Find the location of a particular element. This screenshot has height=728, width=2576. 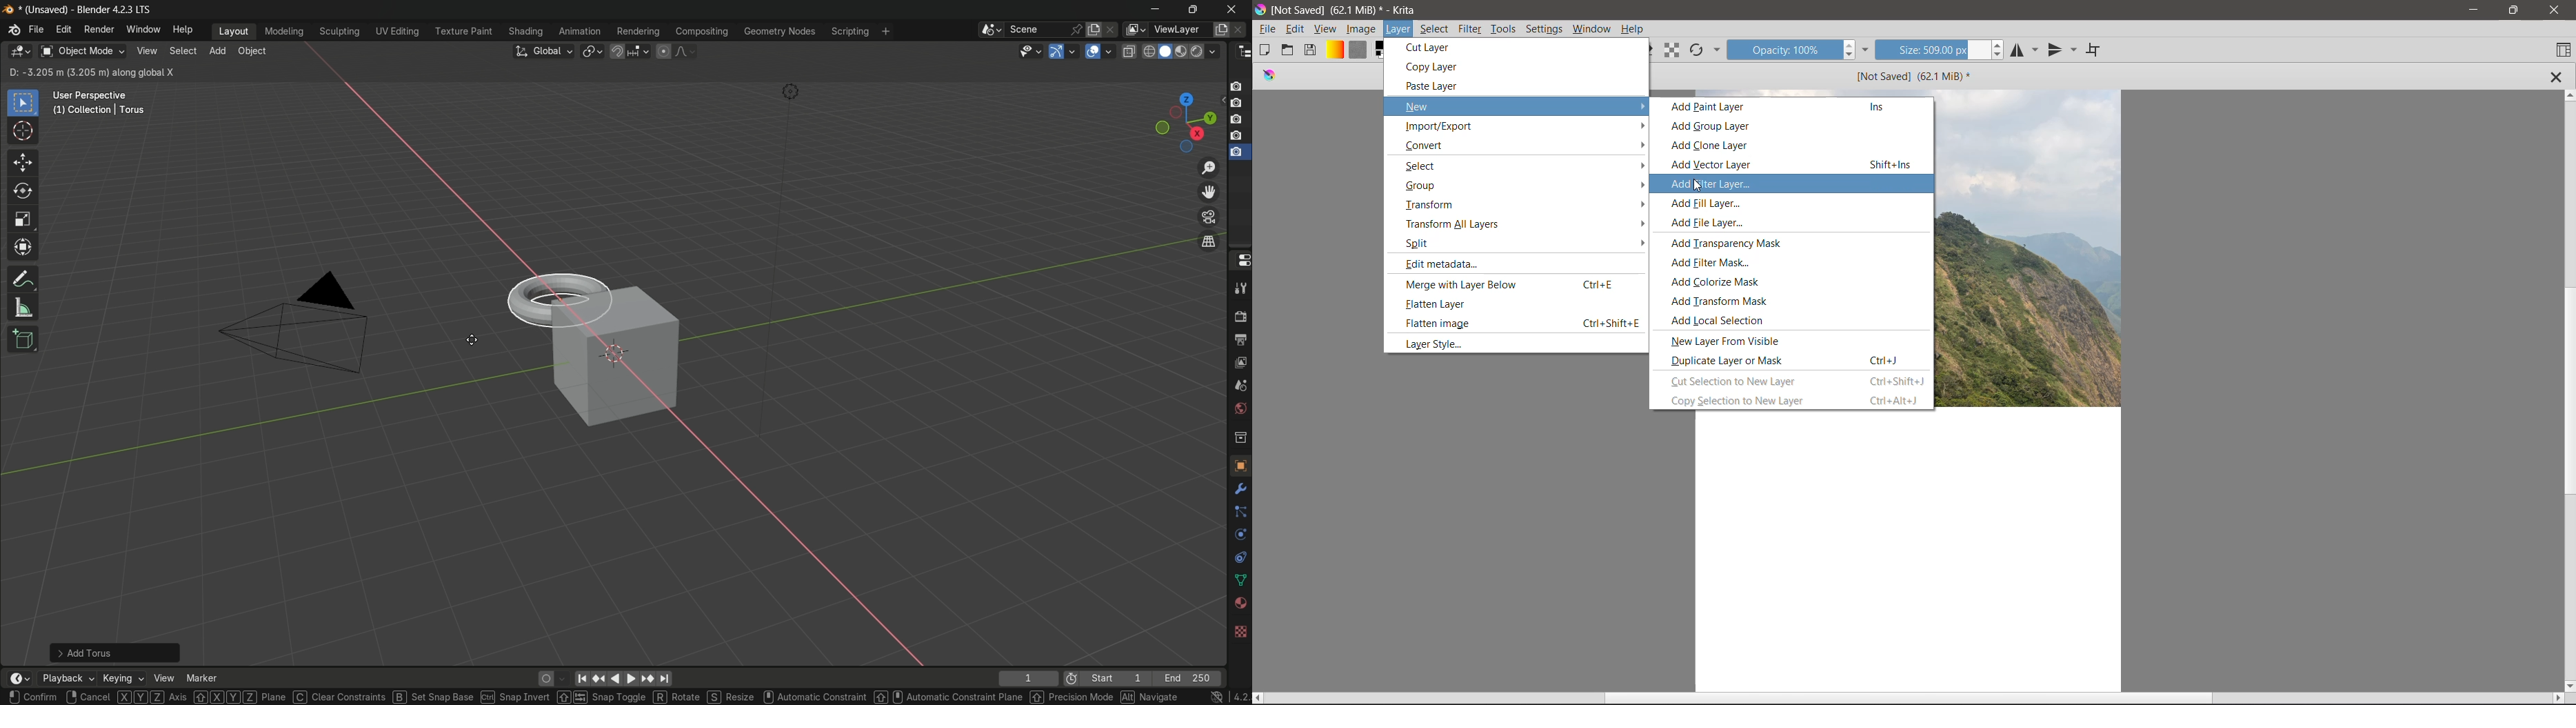

Duplicate Layer or Mask is located at coordinates (1788, 360).